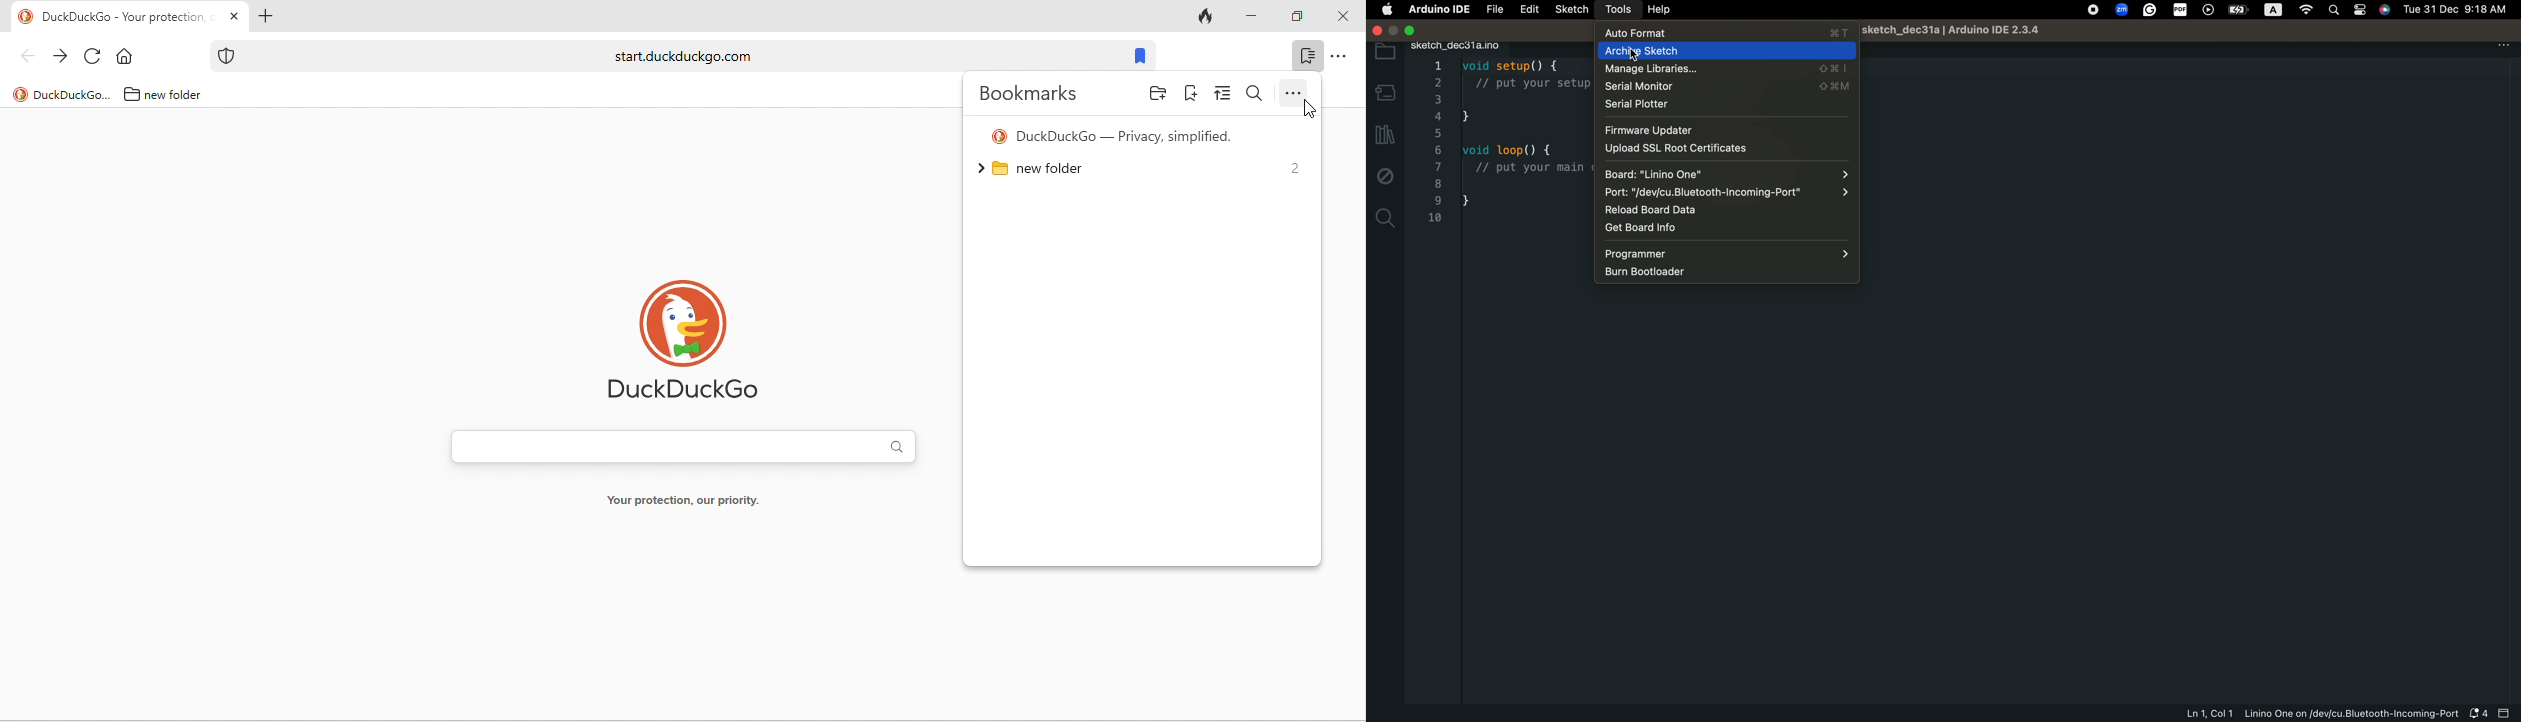  I want to click on reload, so click(93, 56).